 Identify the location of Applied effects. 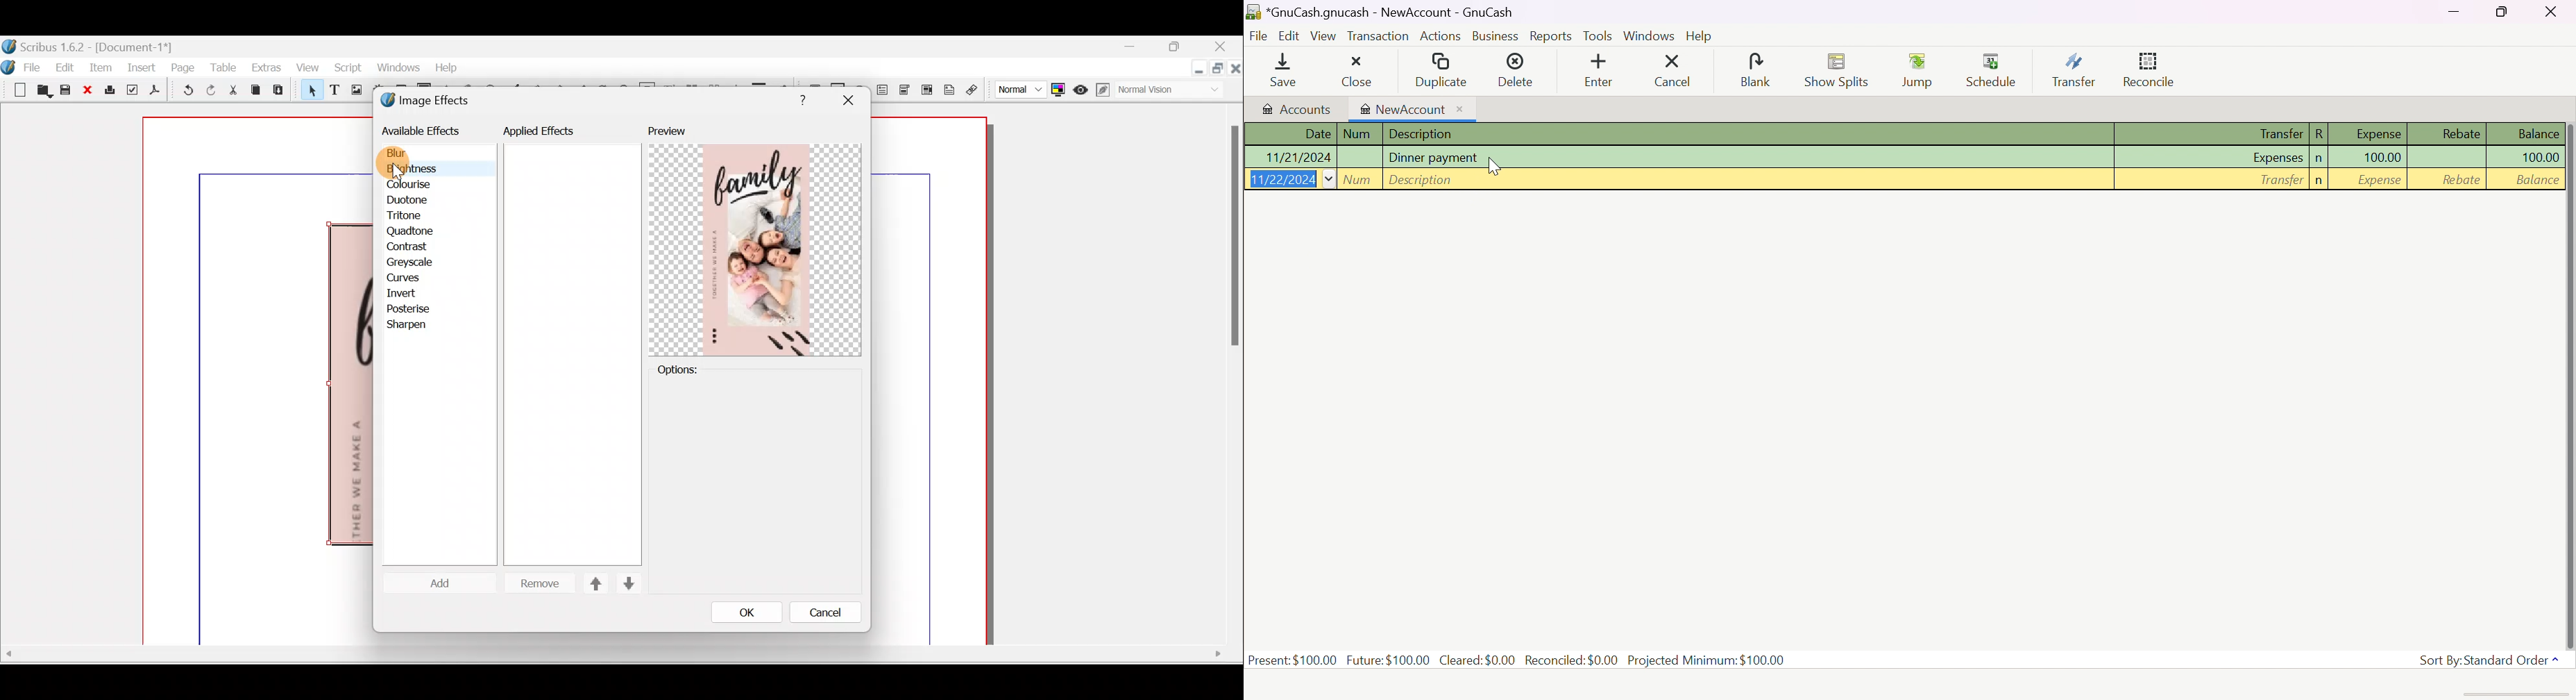
(549, 134).